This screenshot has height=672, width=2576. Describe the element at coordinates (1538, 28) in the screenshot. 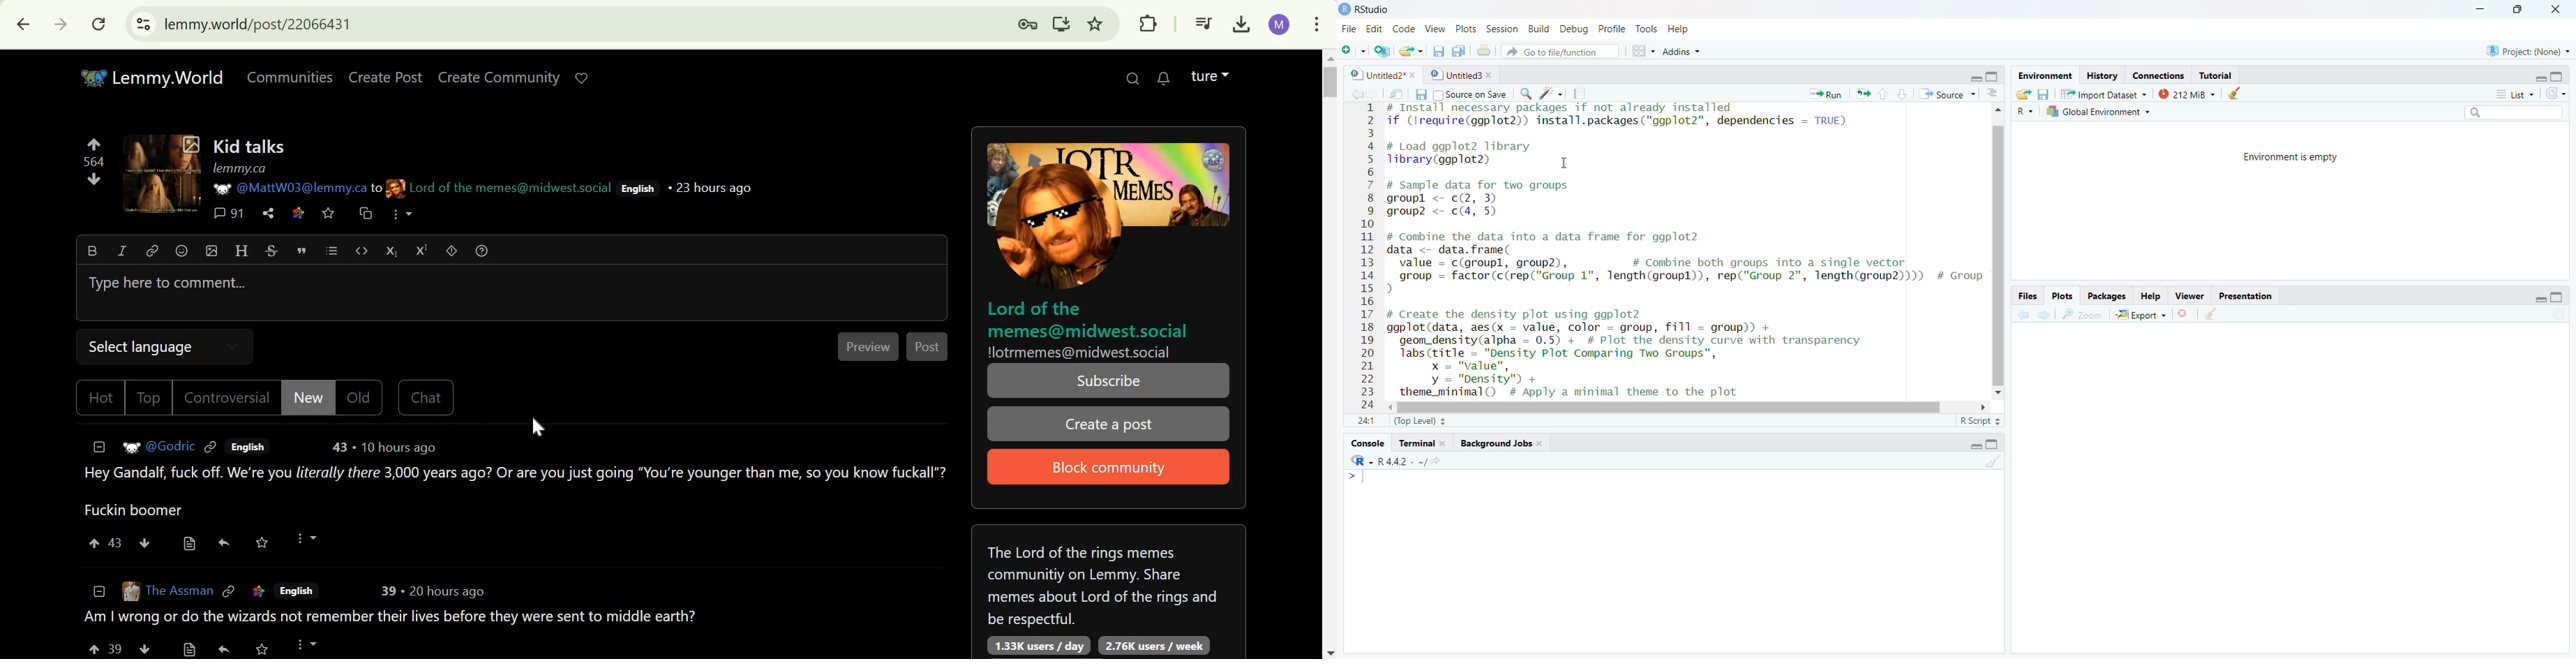

I see `build` at that location.